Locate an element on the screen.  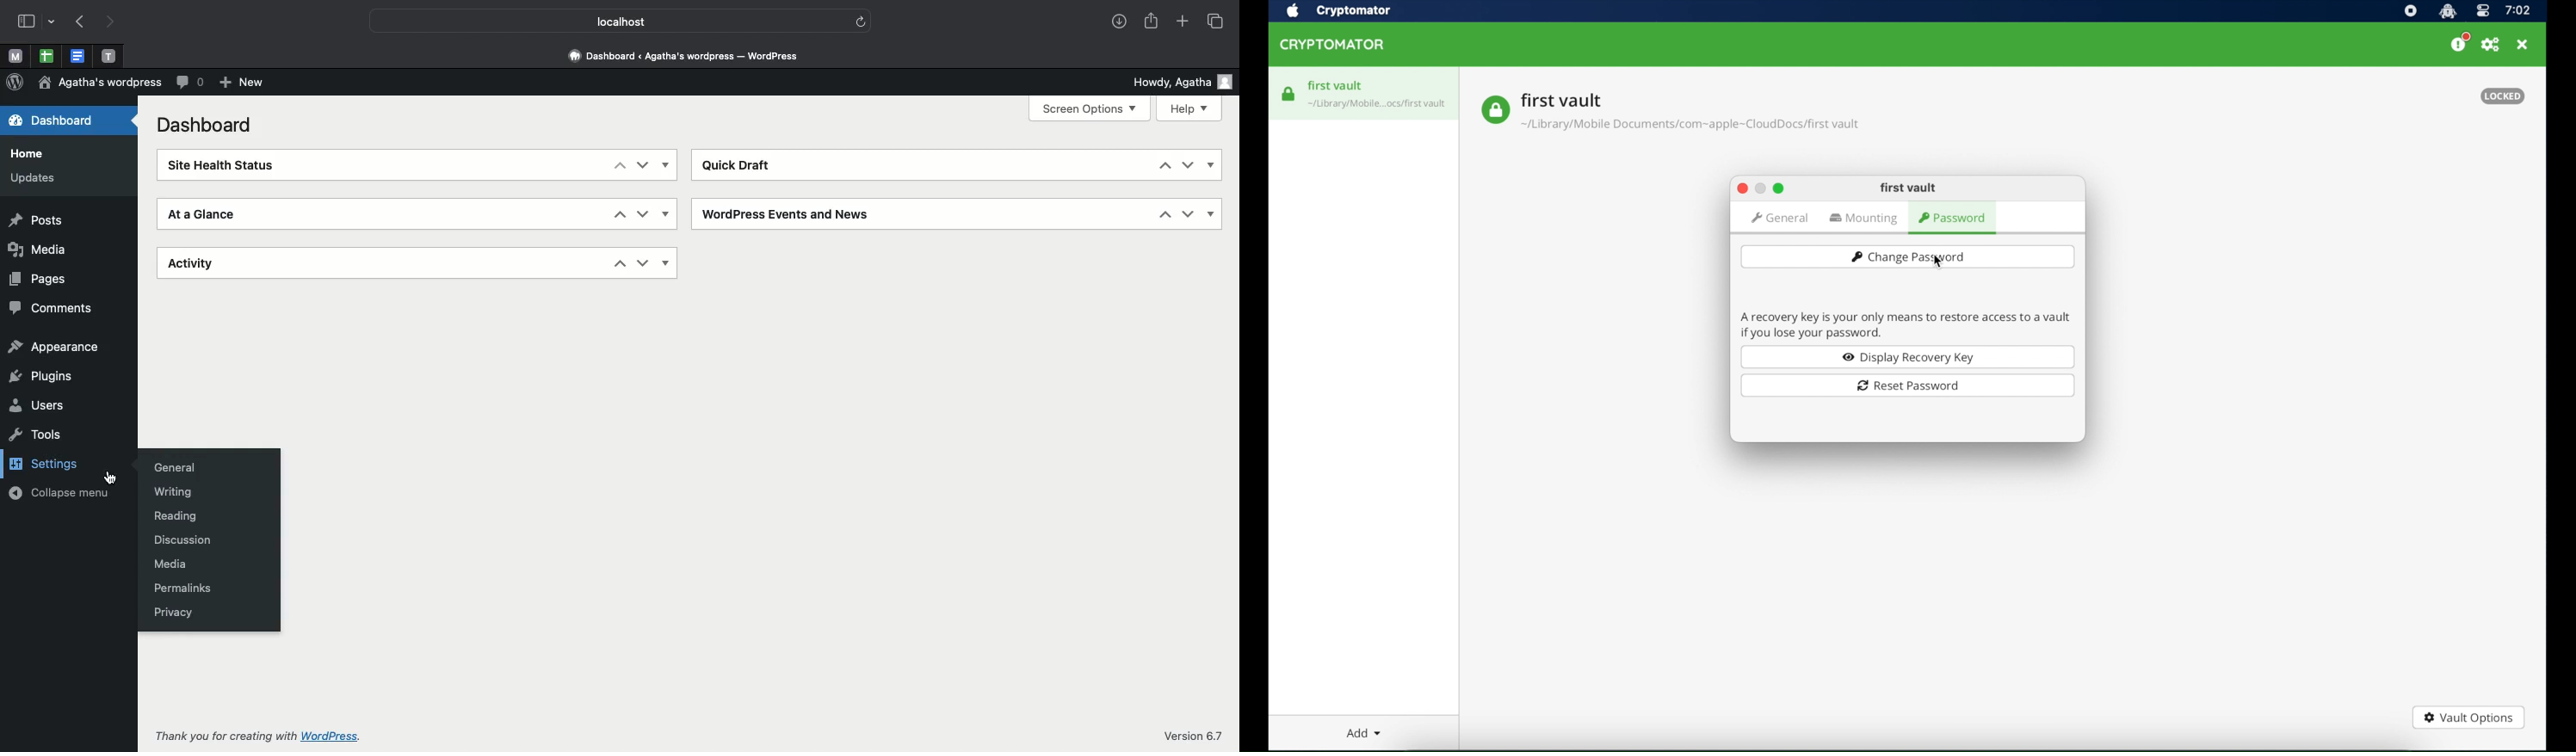
Up is located at coordinates (619, 166).